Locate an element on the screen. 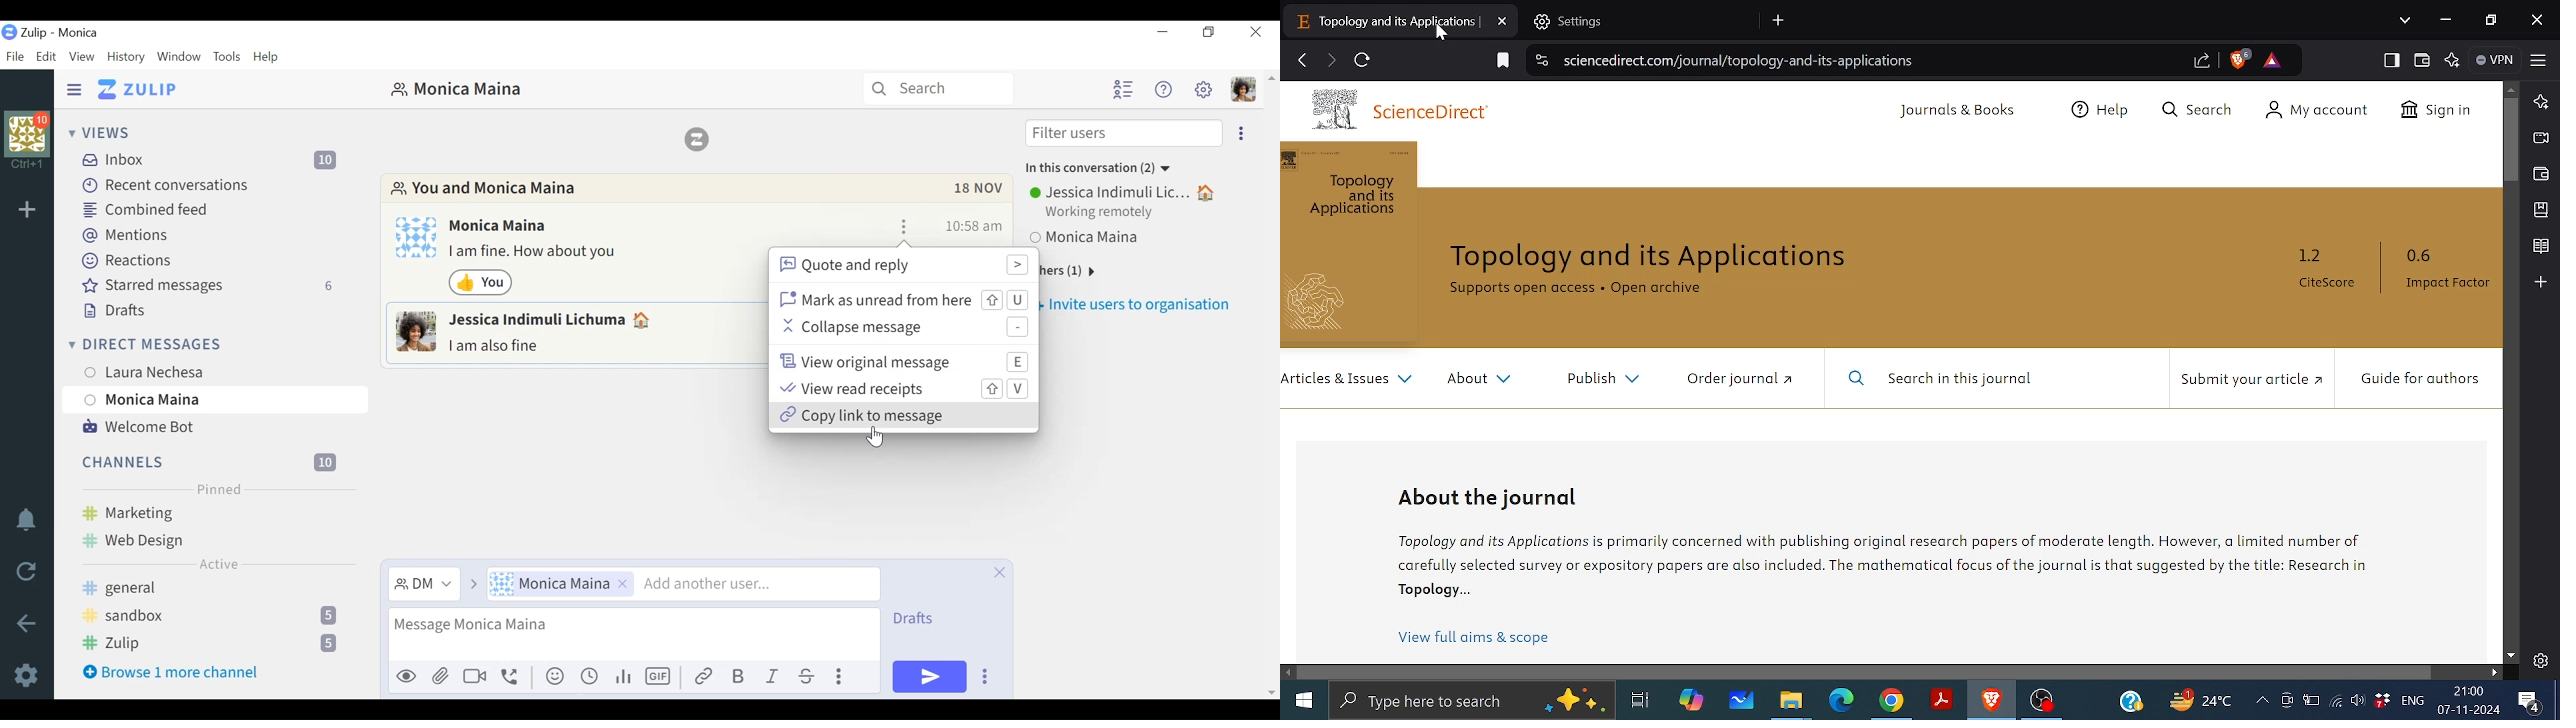  vertical scrollbar is located at coordinates (1271, 385).